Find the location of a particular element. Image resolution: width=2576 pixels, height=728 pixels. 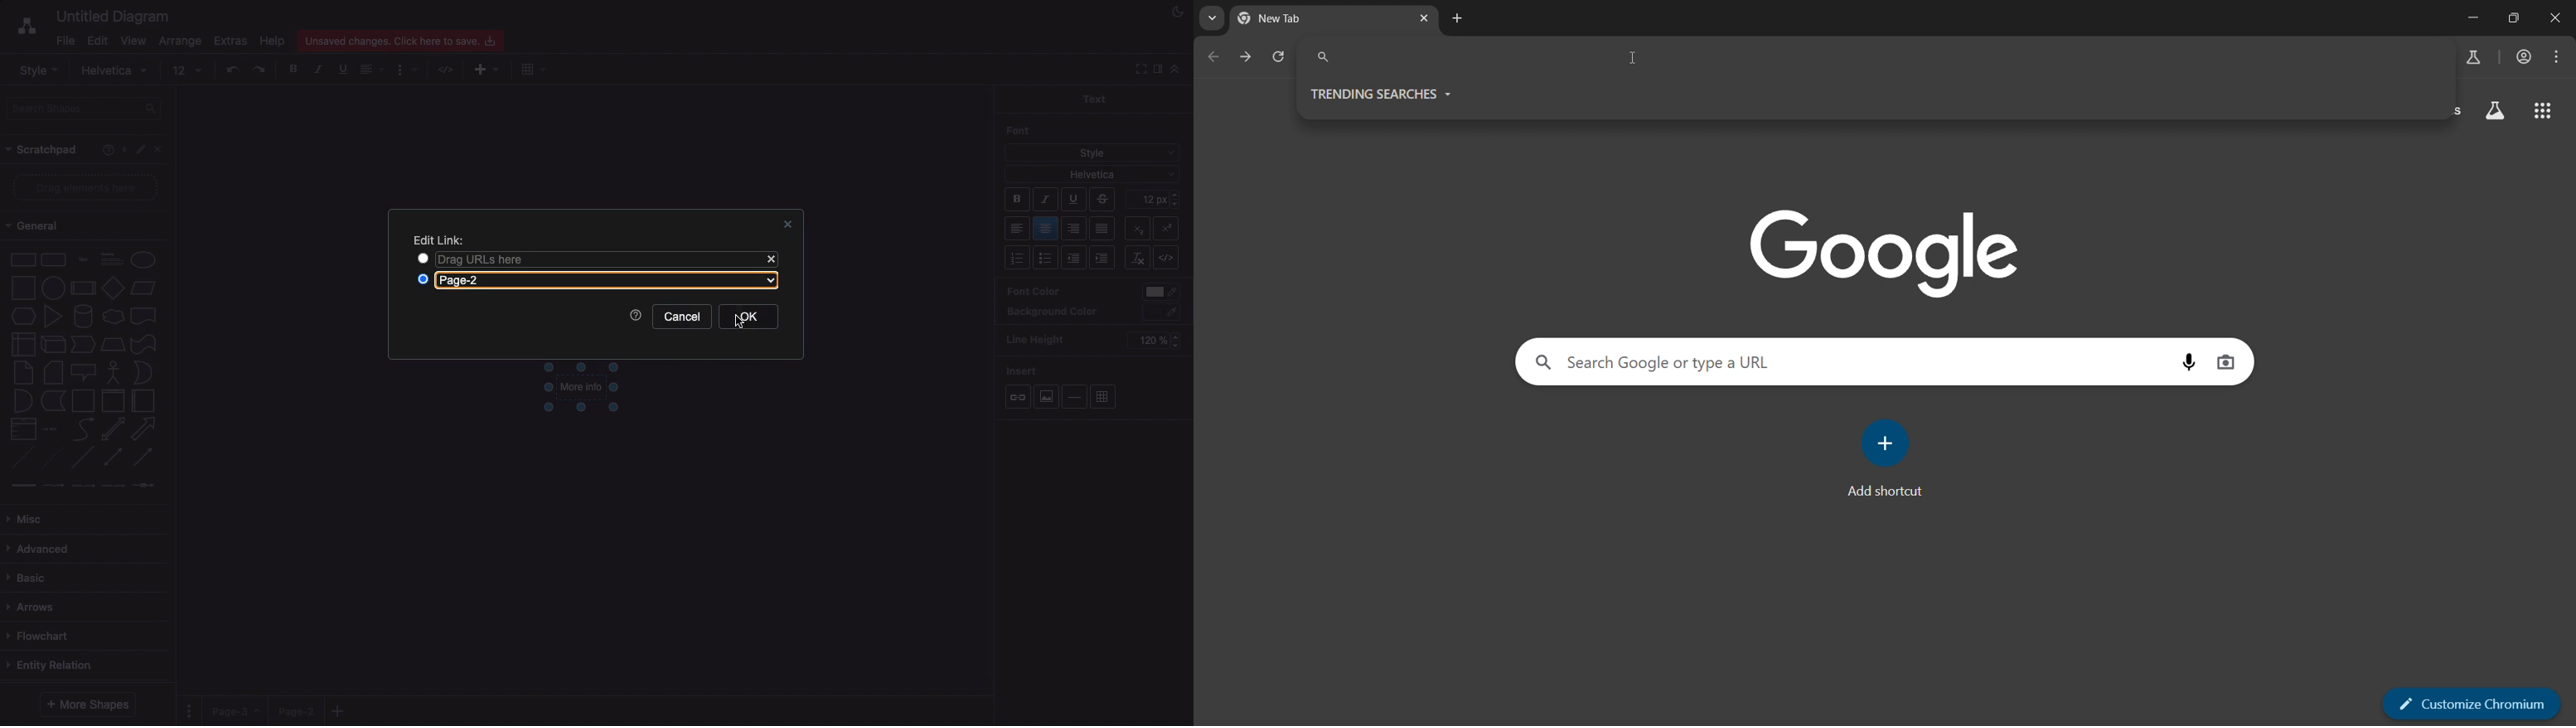

connector with symbol is located at coordinates (146, 485).